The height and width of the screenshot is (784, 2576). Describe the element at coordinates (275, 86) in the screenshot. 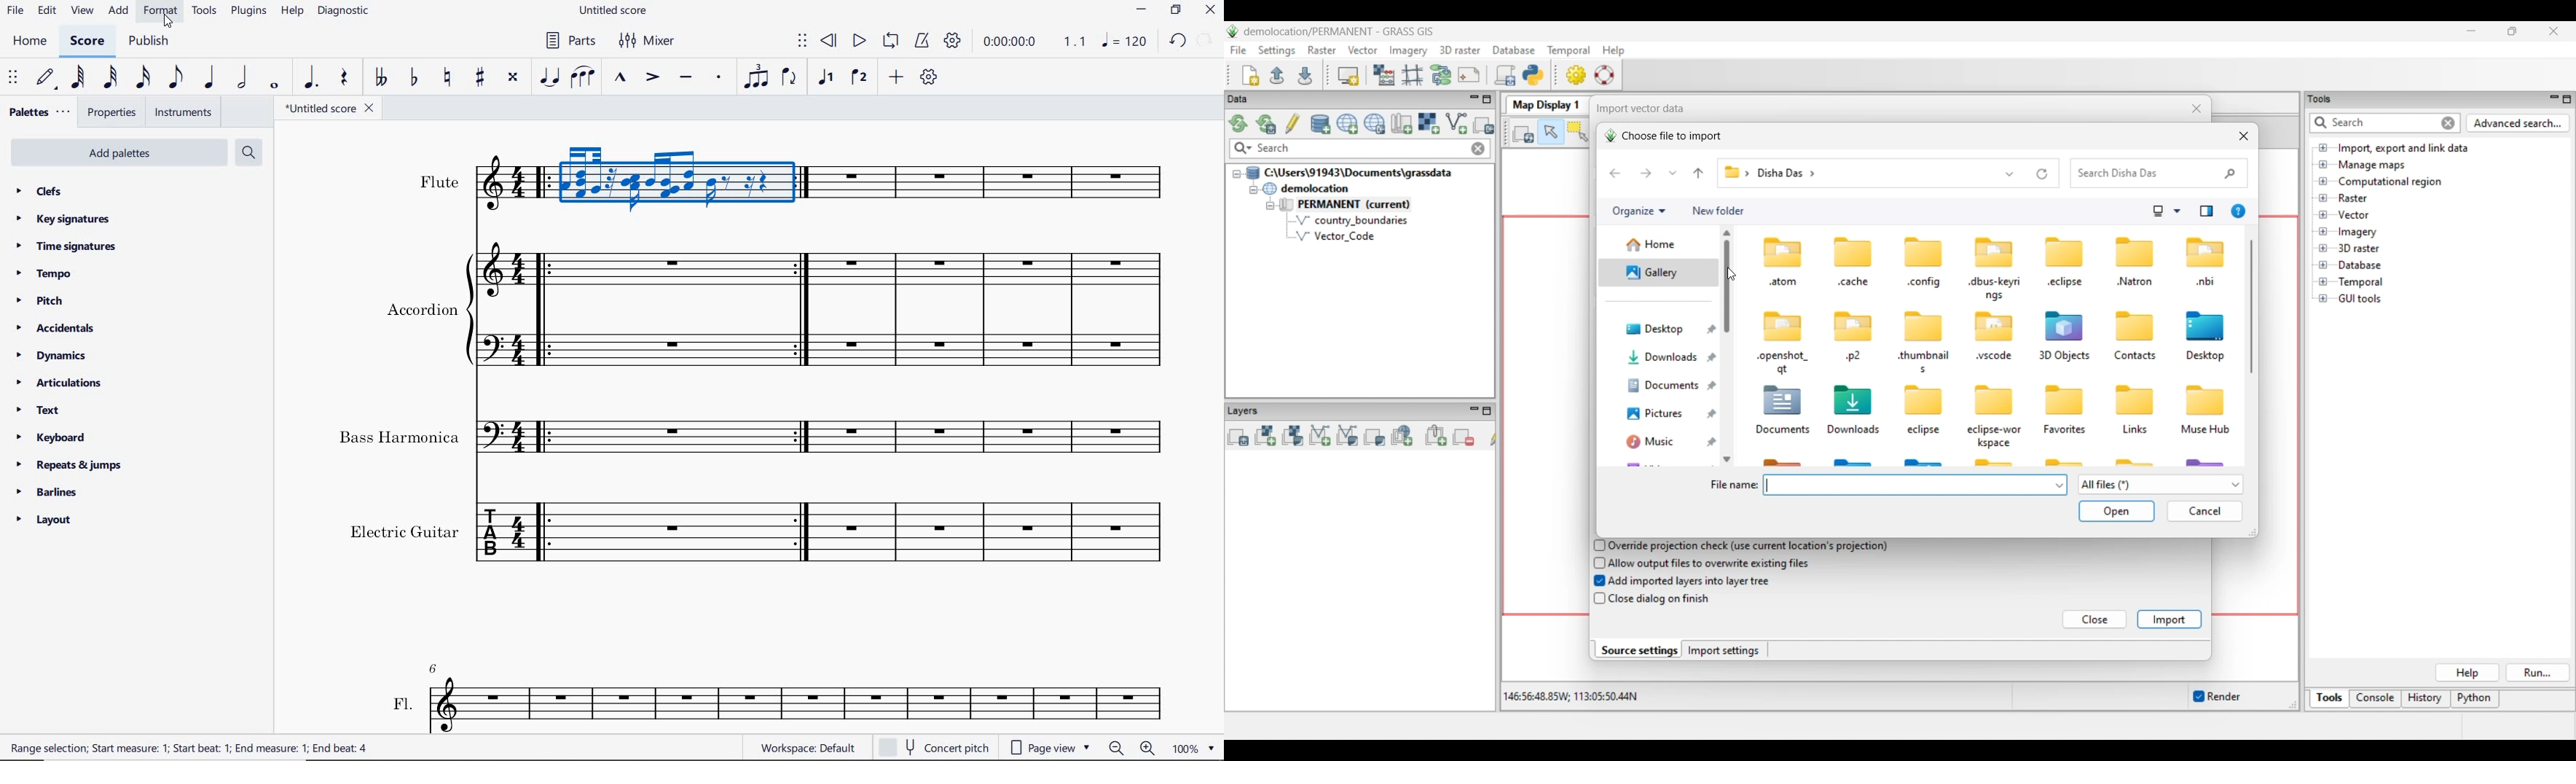

I see `whole note` at that location.